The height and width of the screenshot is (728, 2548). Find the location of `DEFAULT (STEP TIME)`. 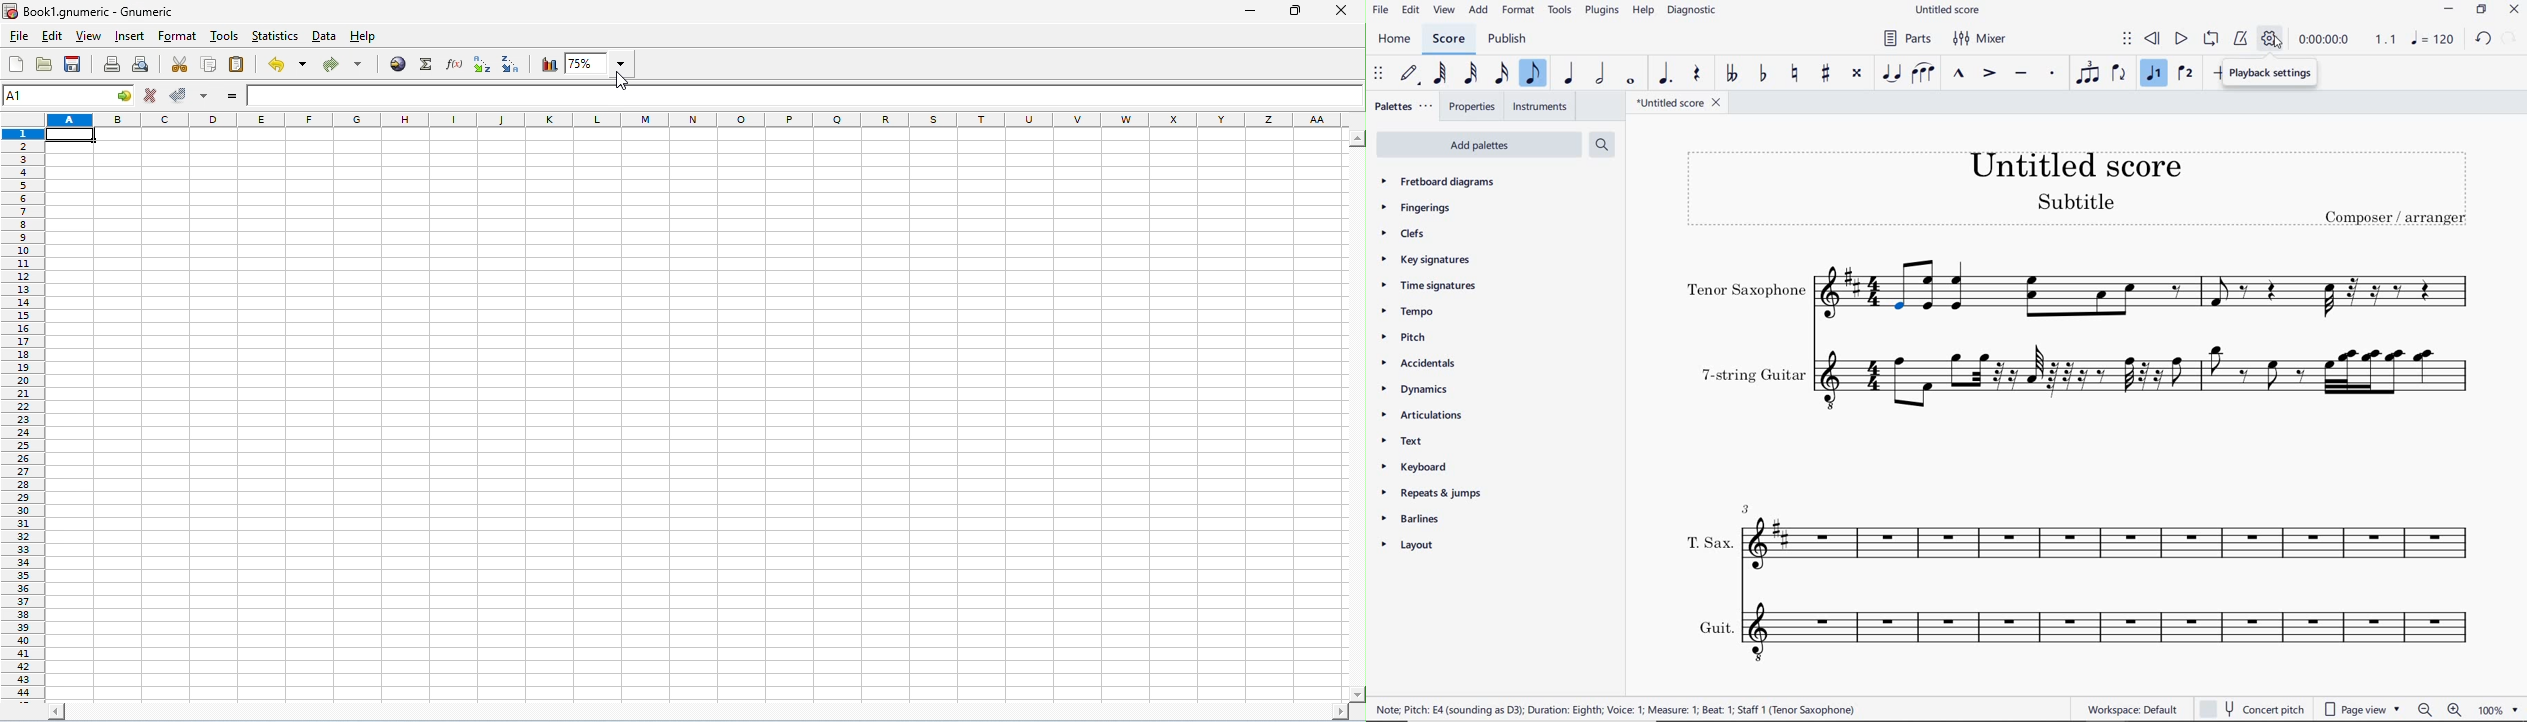

DEFAULT (STEP TIME) is located at coordinates (1412, 73).